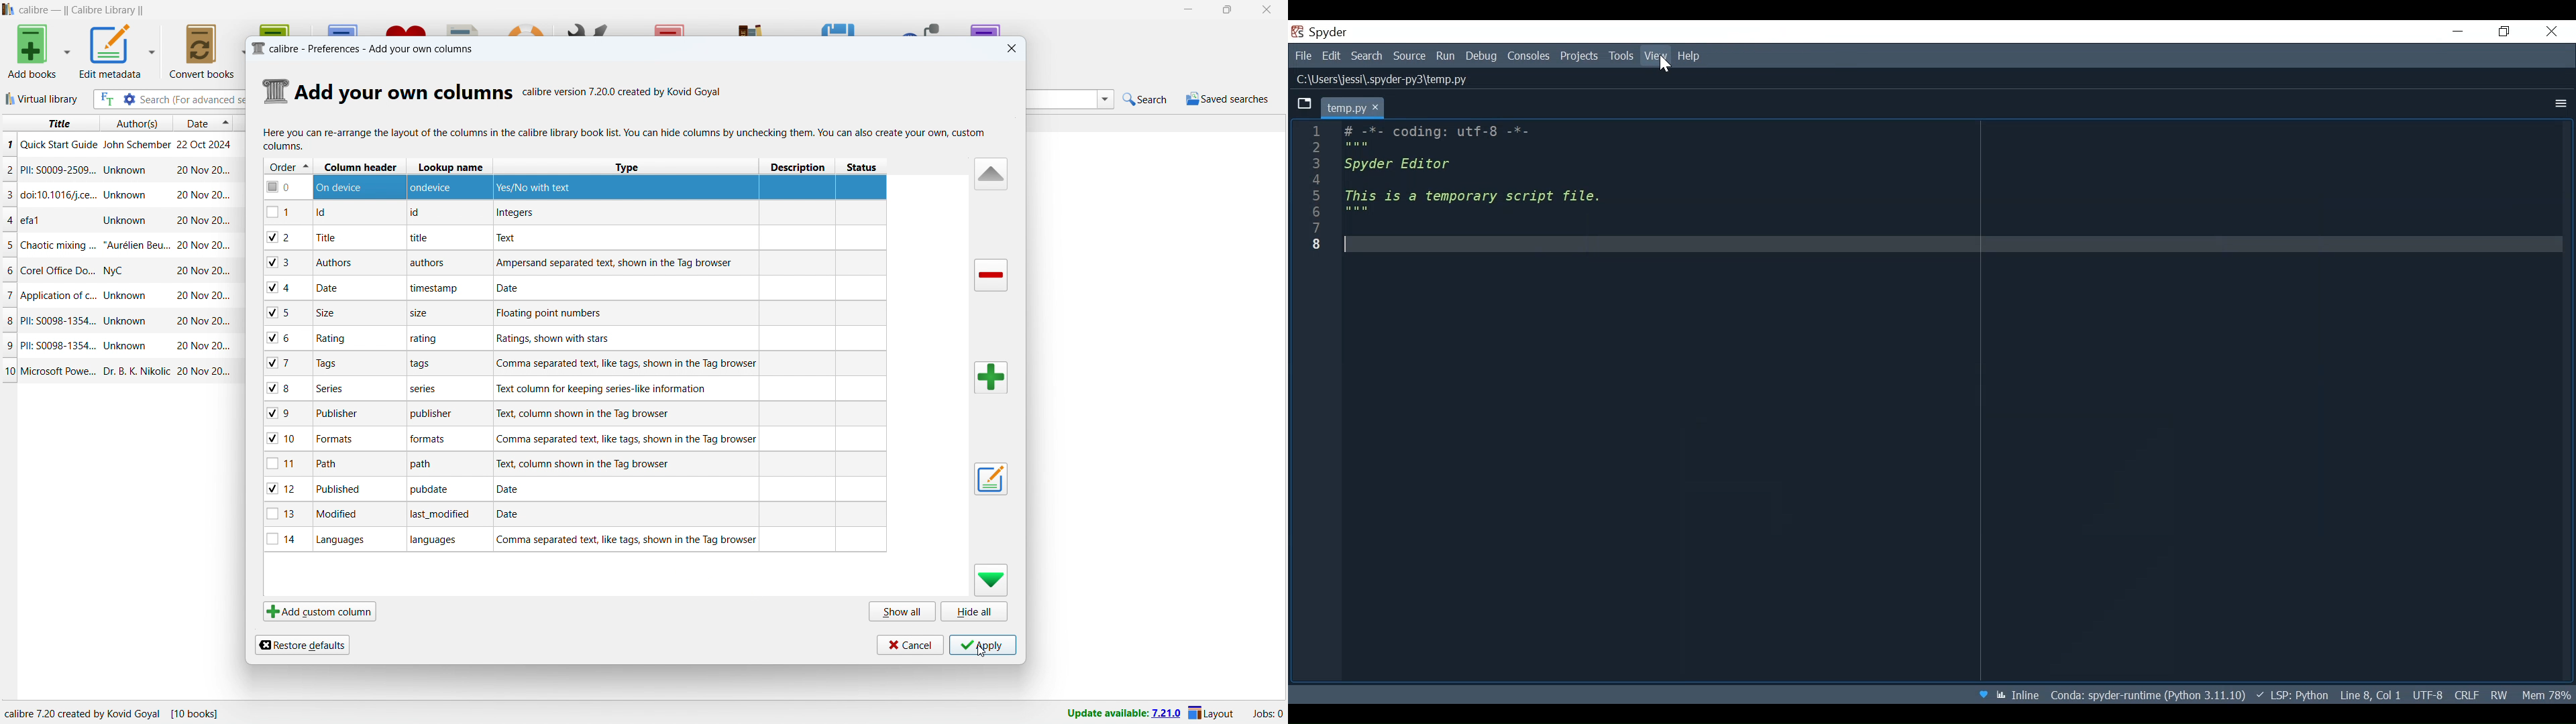  I want to click on L:\Users\jessl\.spyaer-py3\temp.py, so click(1398, 82).